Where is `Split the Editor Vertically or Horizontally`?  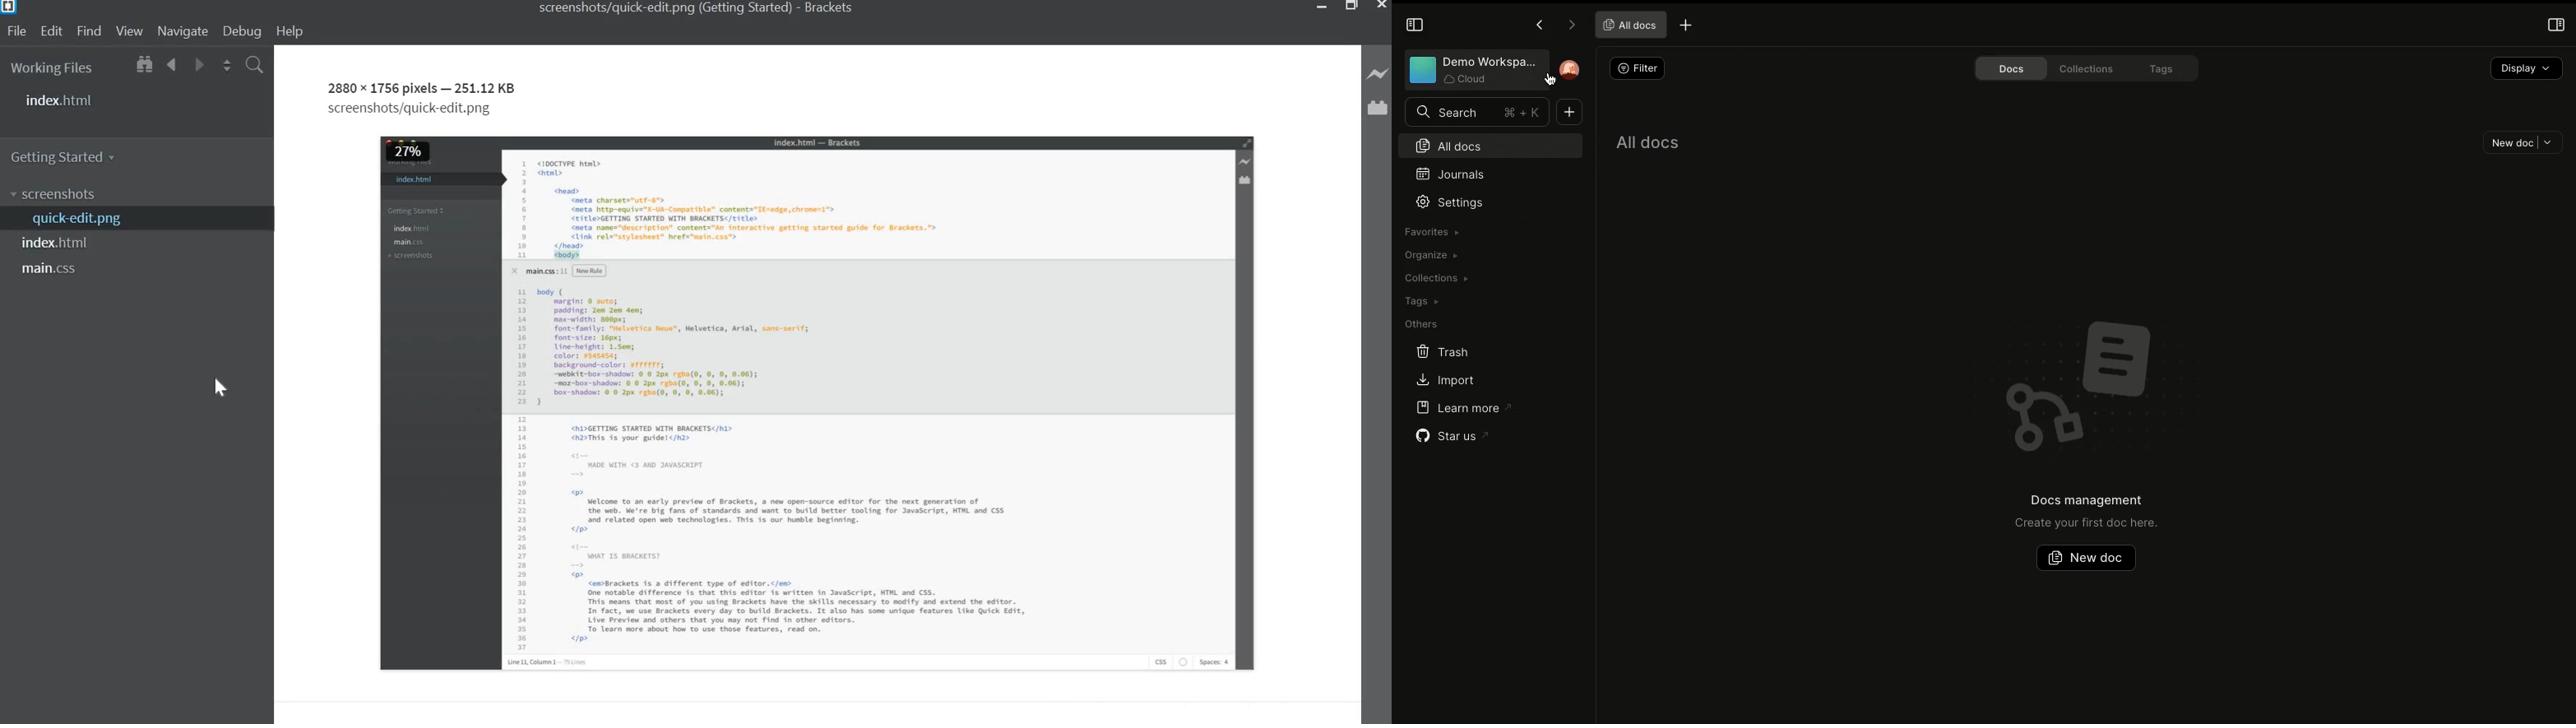
Split the Editor Vertically or Horizontally is located at coordinates (227, 66).